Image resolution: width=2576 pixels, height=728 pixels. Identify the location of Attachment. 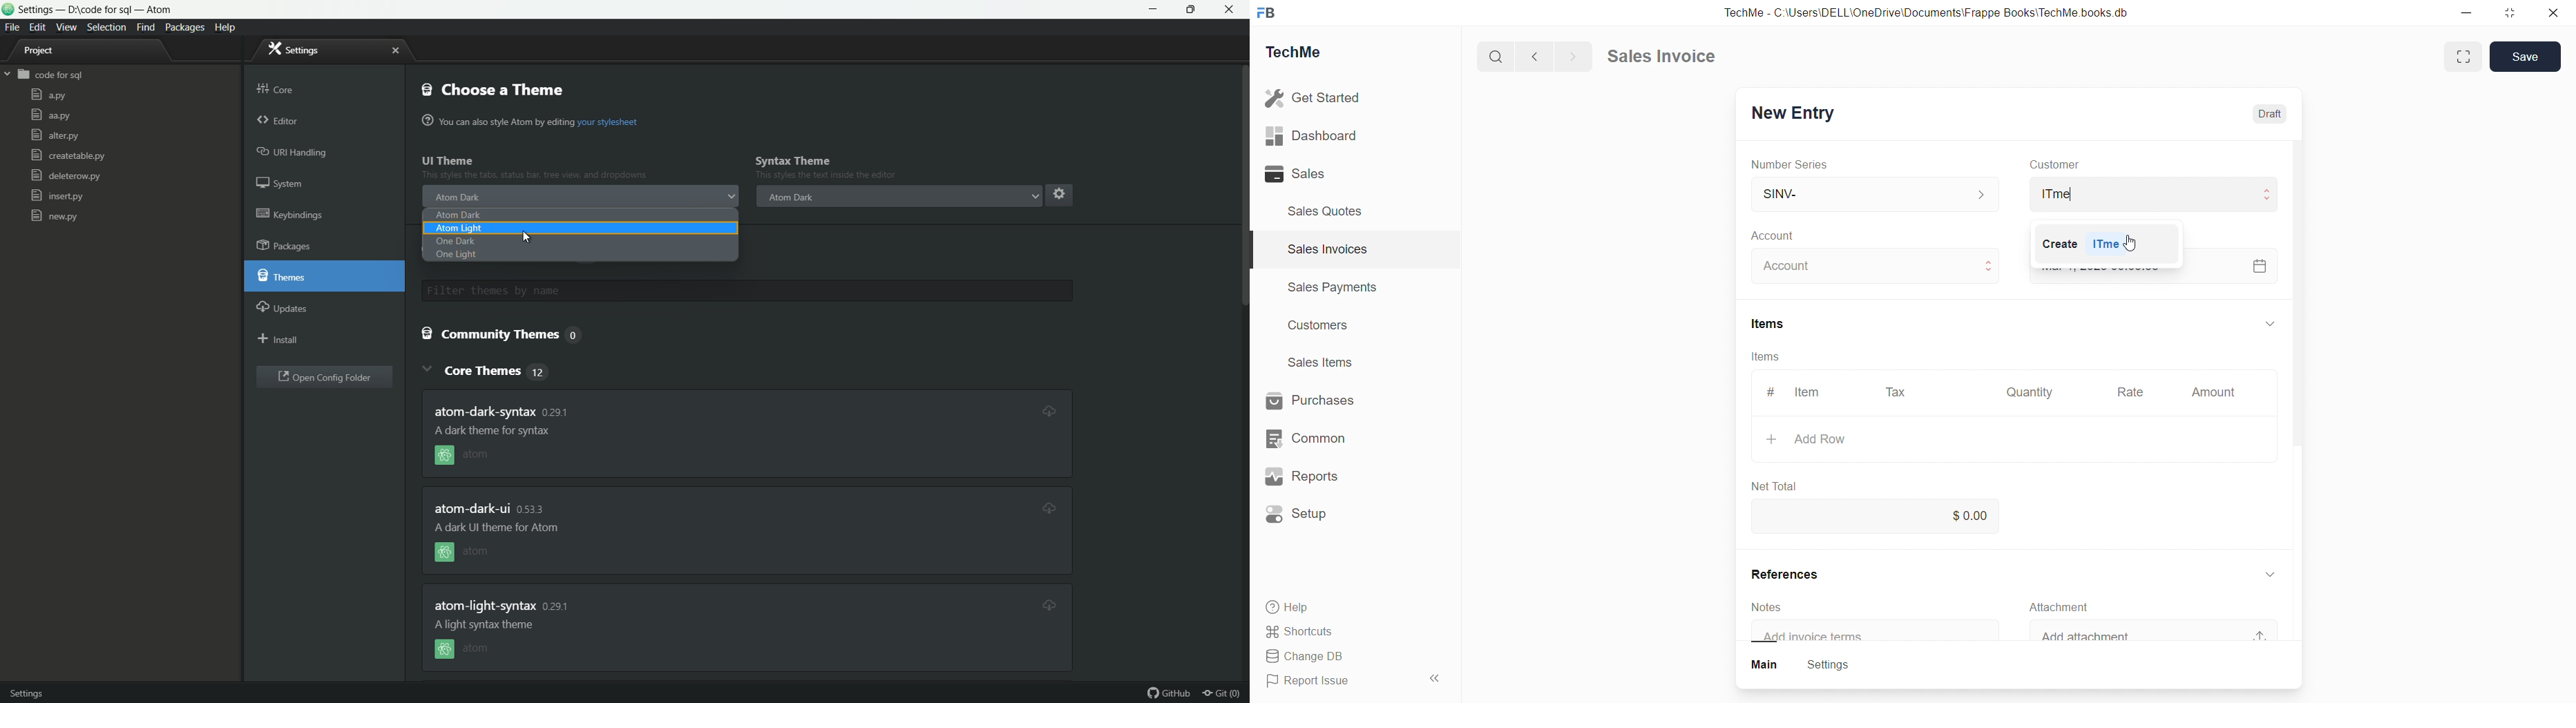
(2070, 607).